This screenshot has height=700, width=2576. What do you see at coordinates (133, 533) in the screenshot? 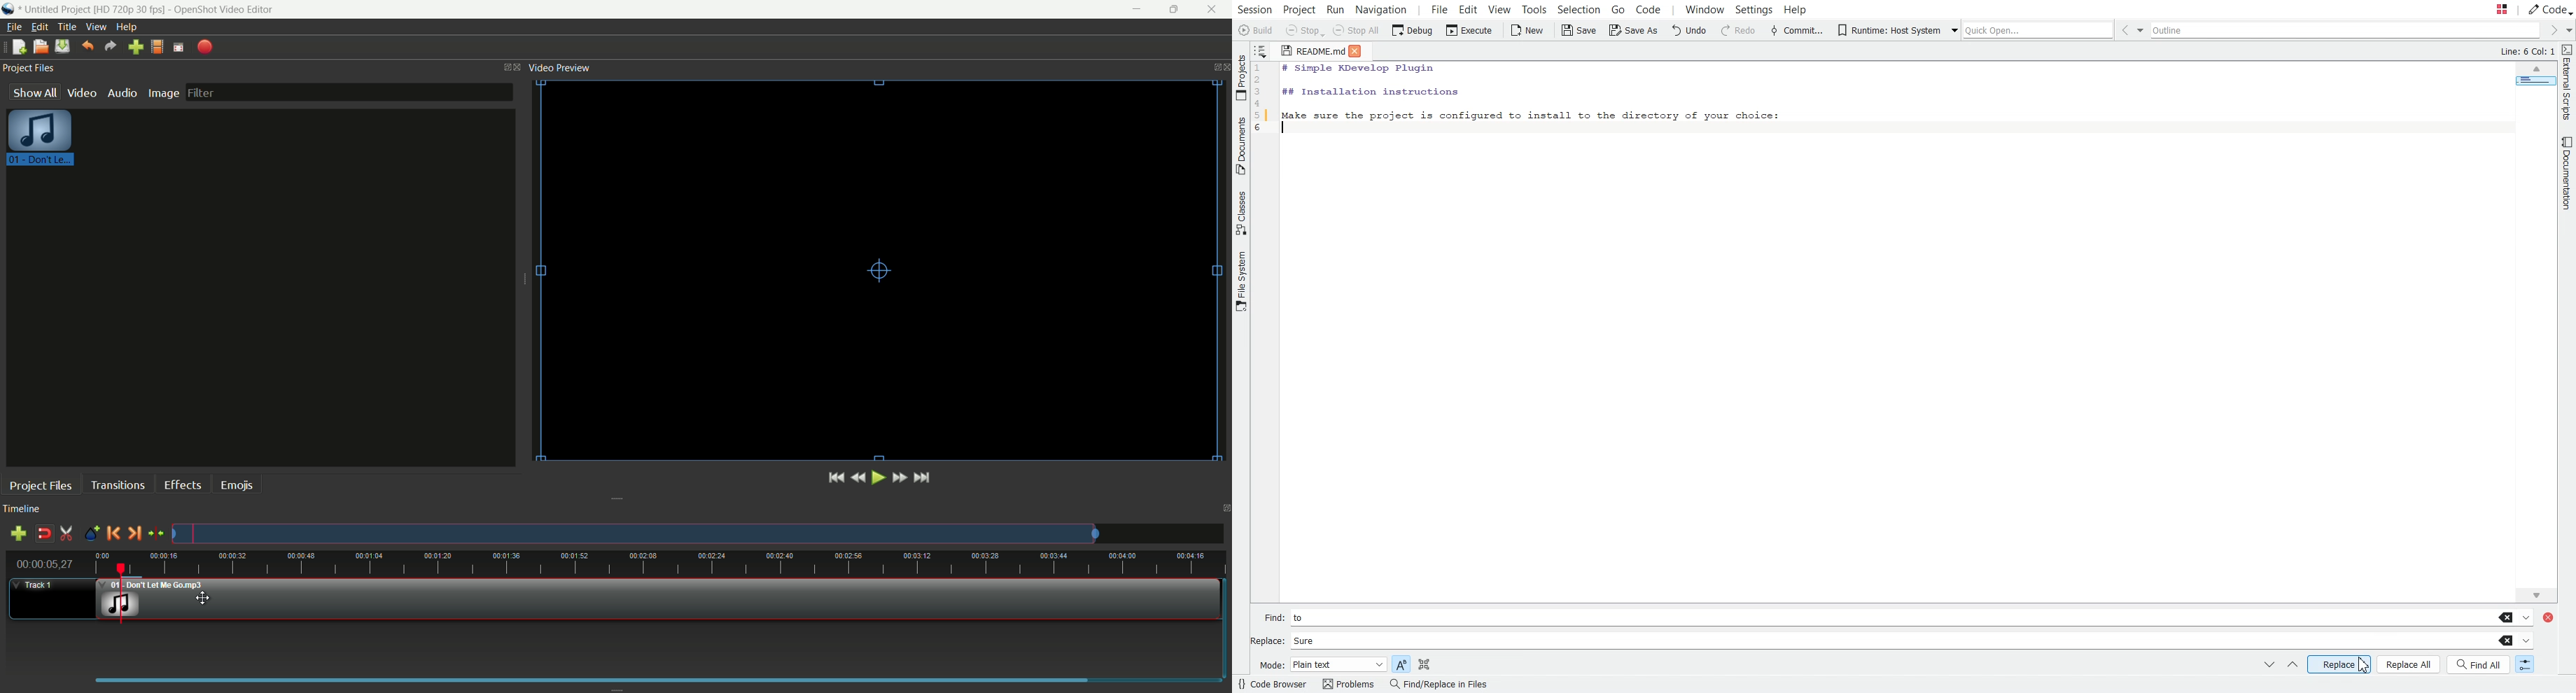
I see `next marker` at bounding box center [133, 533].